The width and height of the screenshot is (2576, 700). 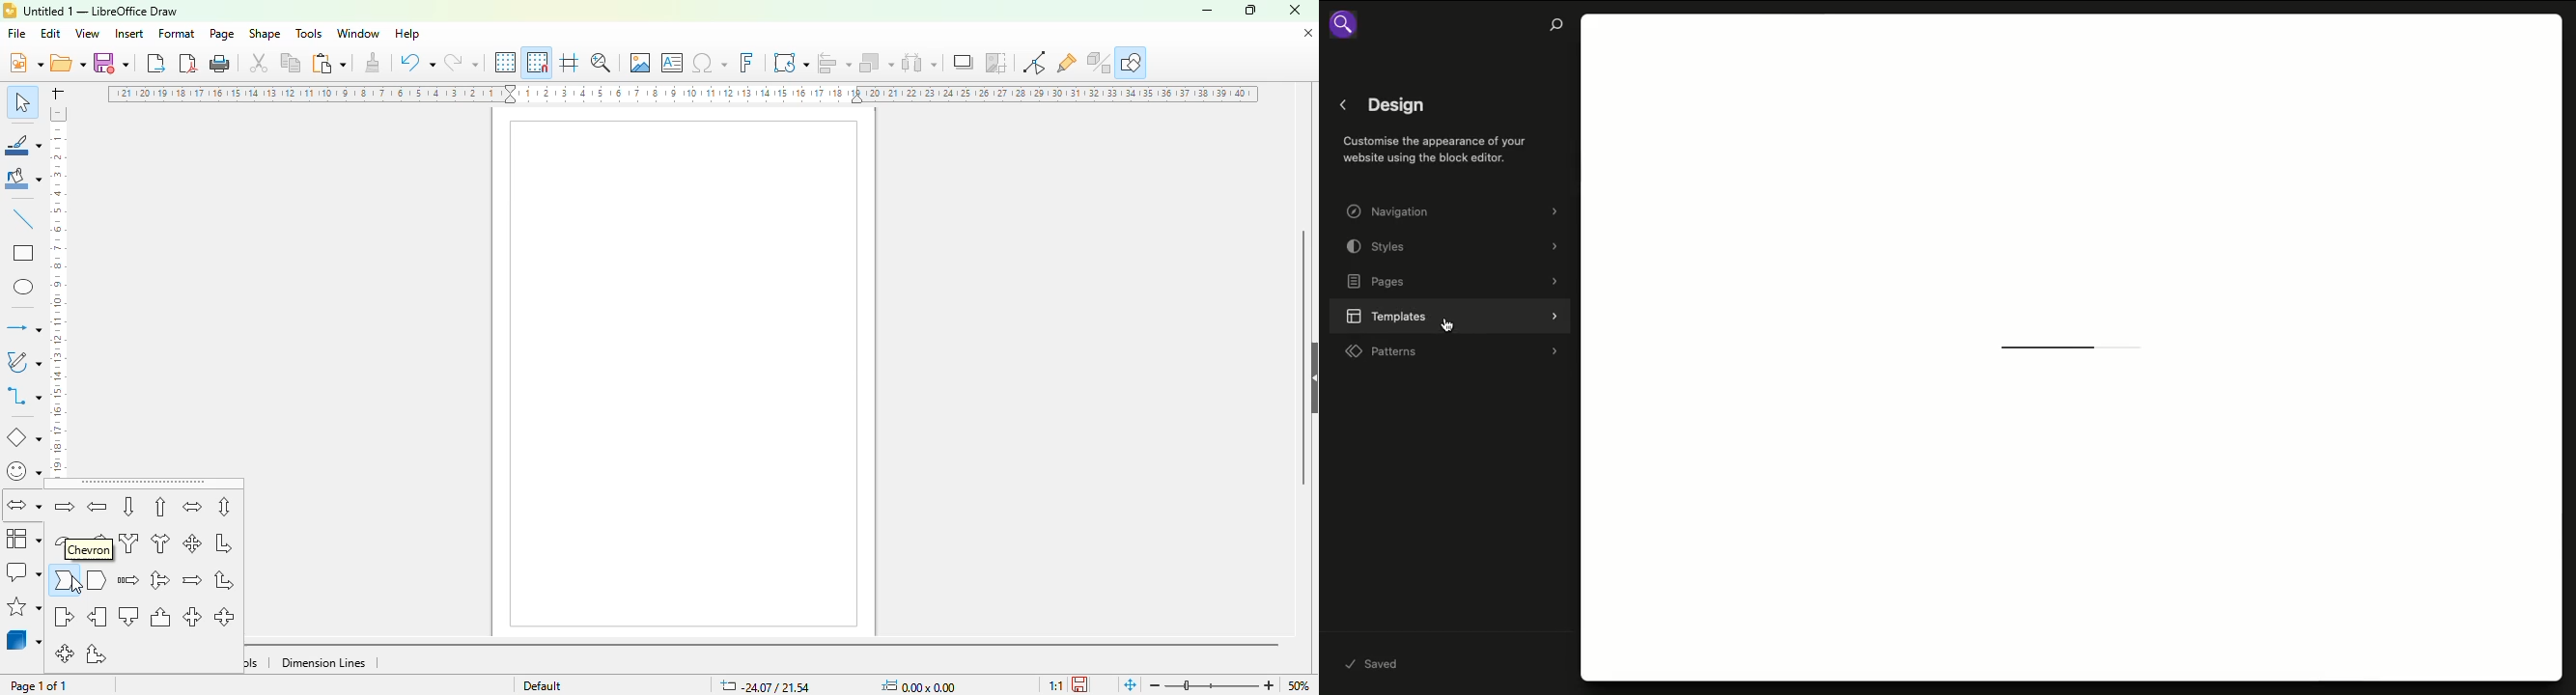 What do you see at coordinates (225, 507) in the screenshot?
I see `up and down arrow` at bounding box center [225, 507].